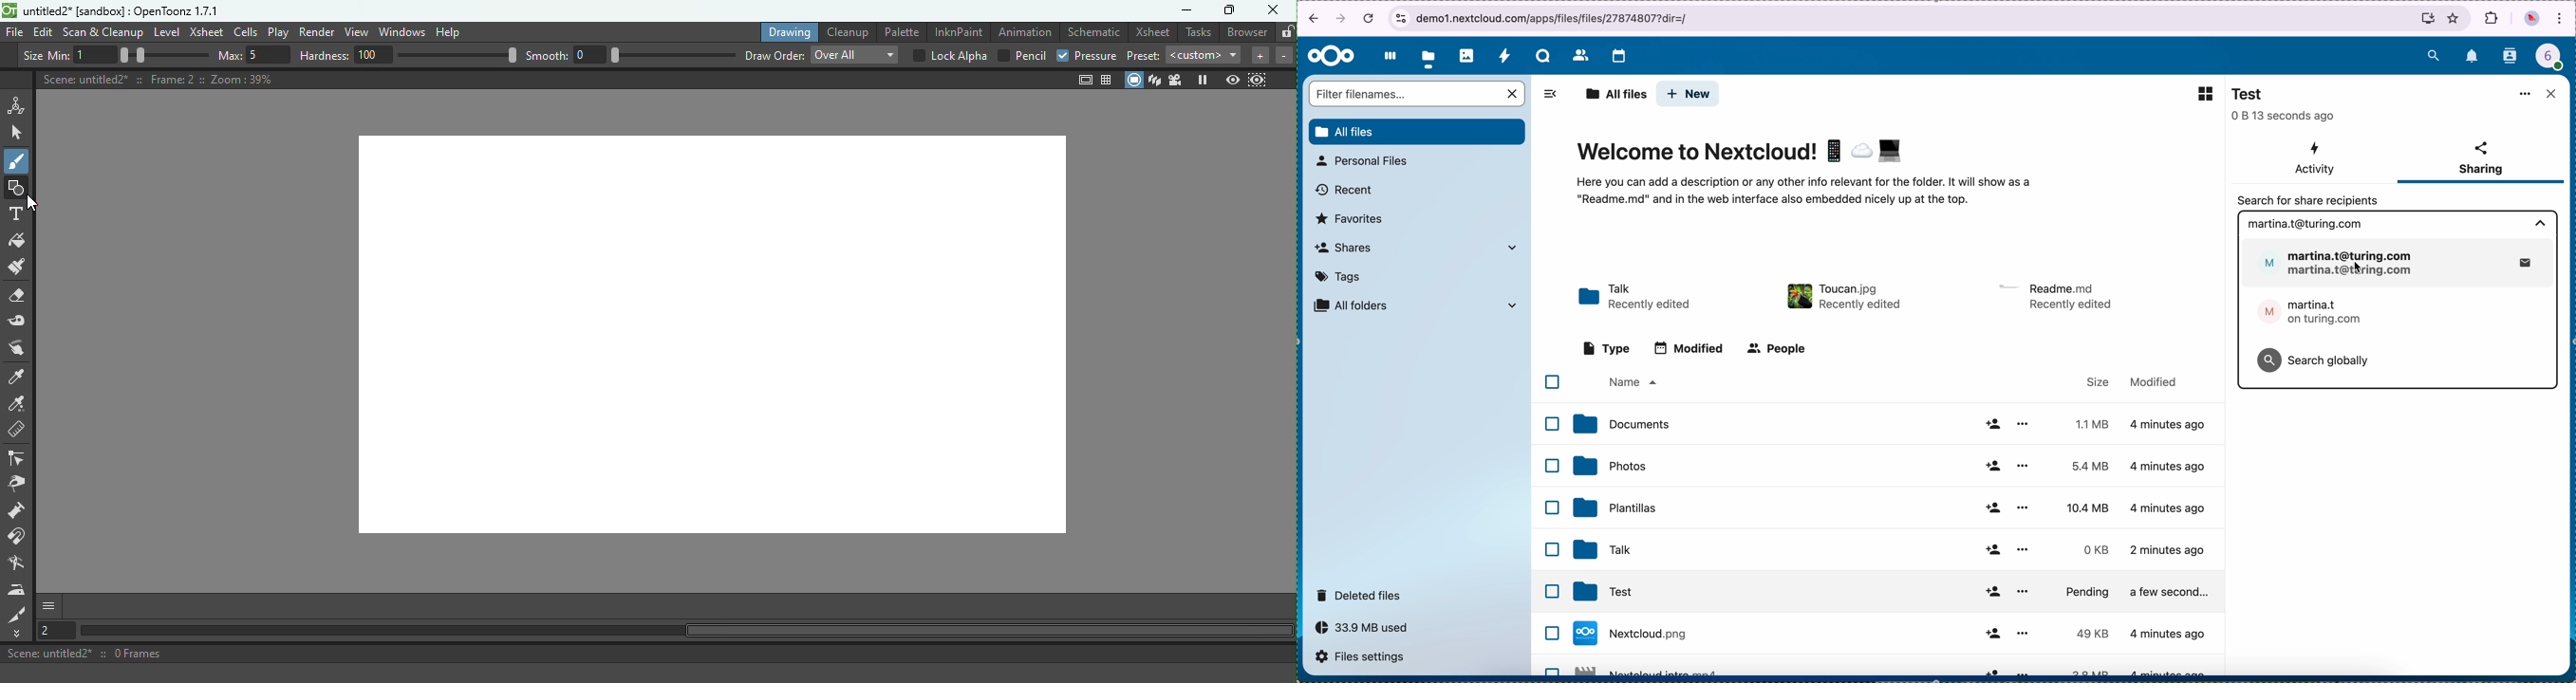 This screenshot has height=700, width=2576. Describe the element at coordinates (2284, 116) in the screenshot. I see `seconds` at that location.